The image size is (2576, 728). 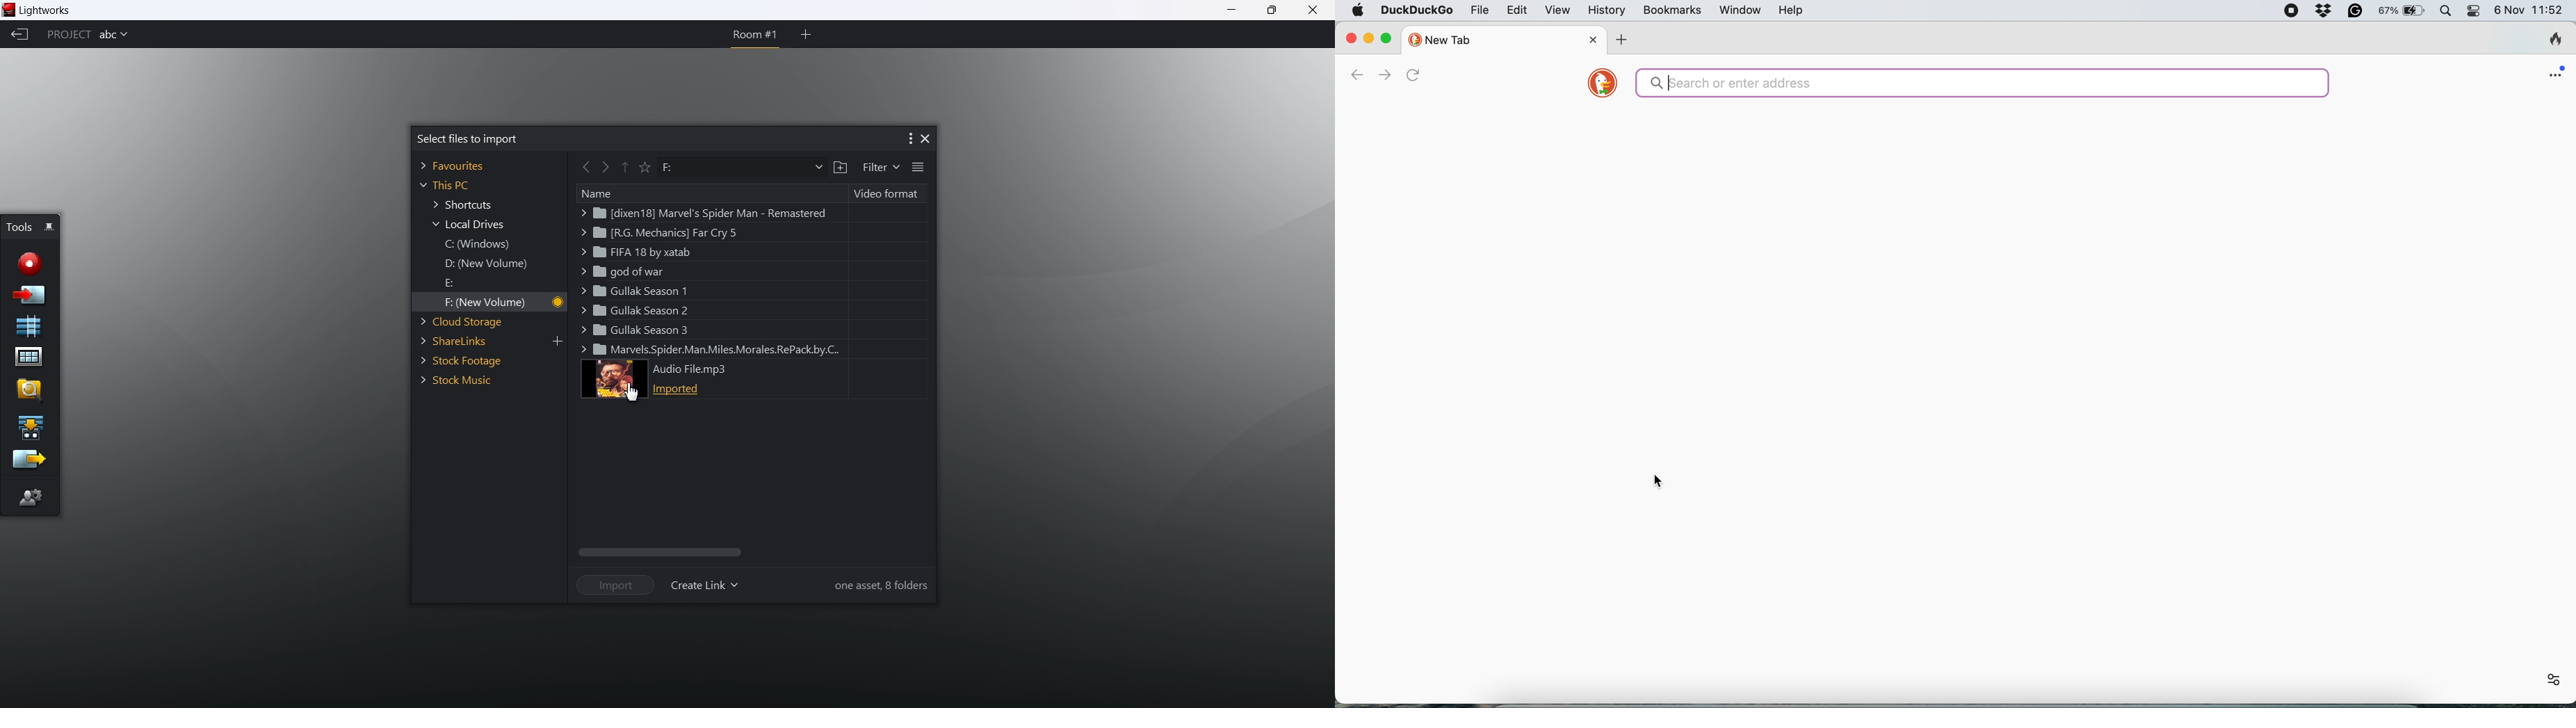 What do you see at coordinates (453, 165) in the screenshot?
I see `favorites` at bounding box center [453, 165].